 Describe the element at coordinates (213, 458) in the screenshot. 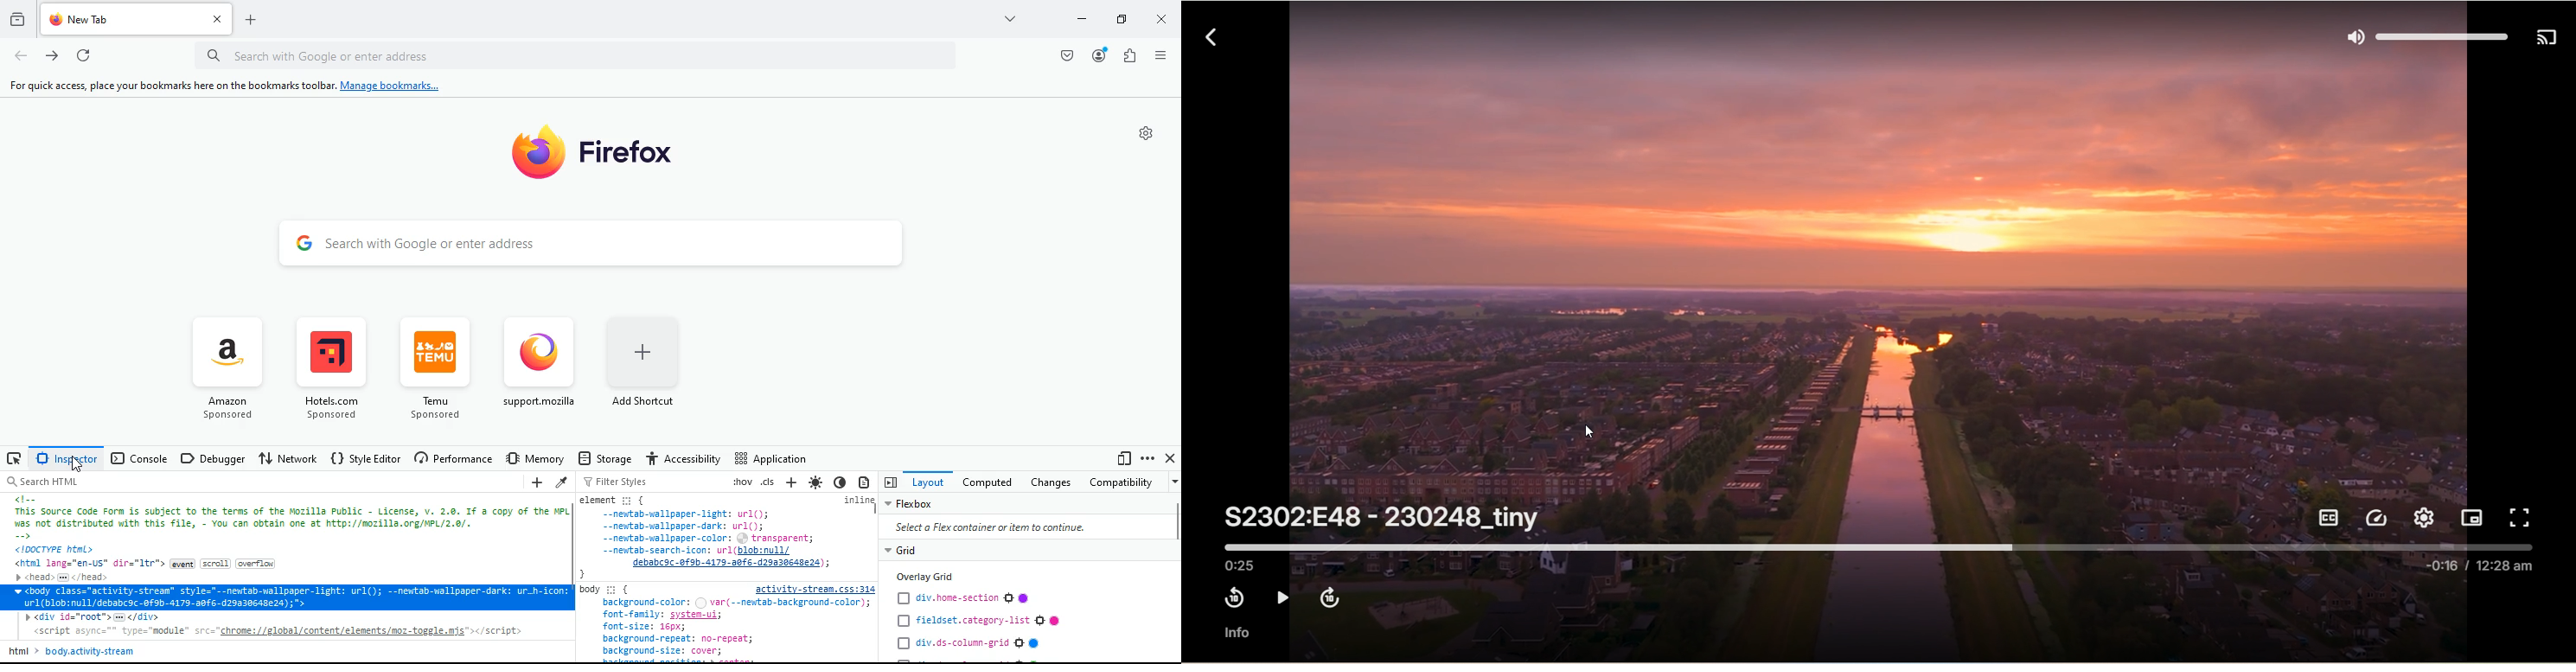

I see `debugger` at that location.